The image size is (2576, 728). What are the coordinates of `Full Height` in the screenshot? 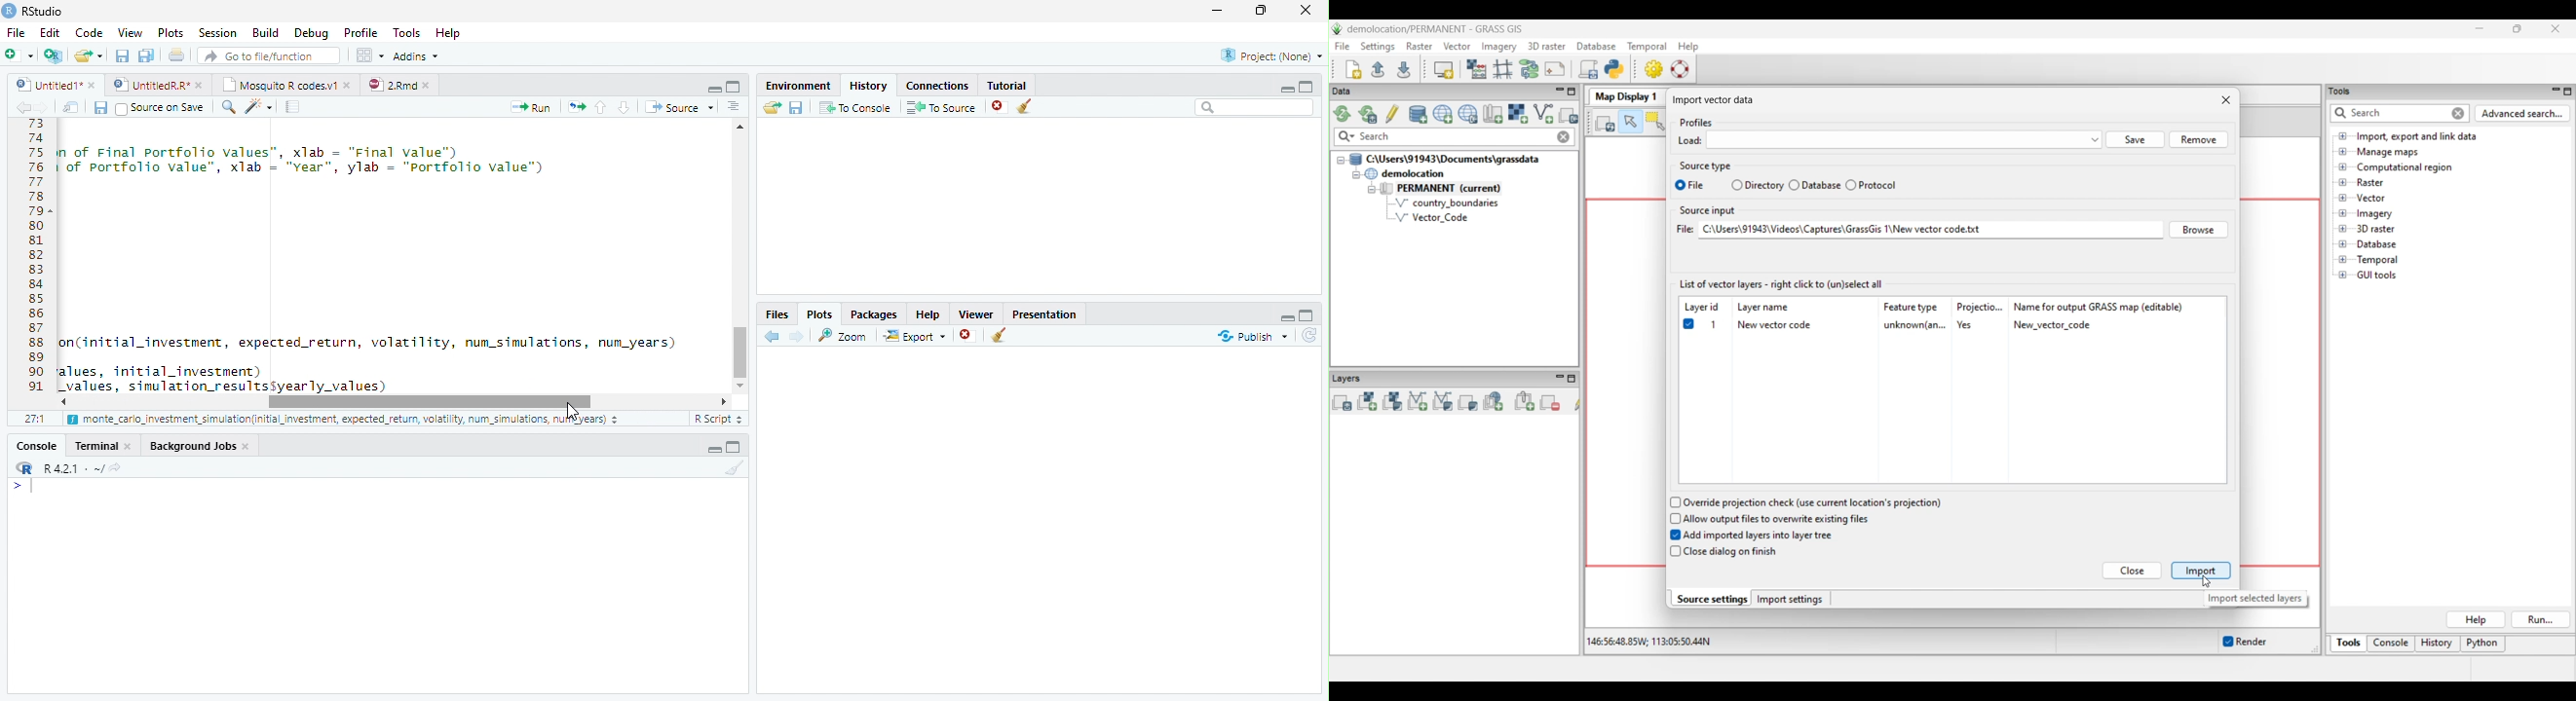 It's located at (1308, 314).